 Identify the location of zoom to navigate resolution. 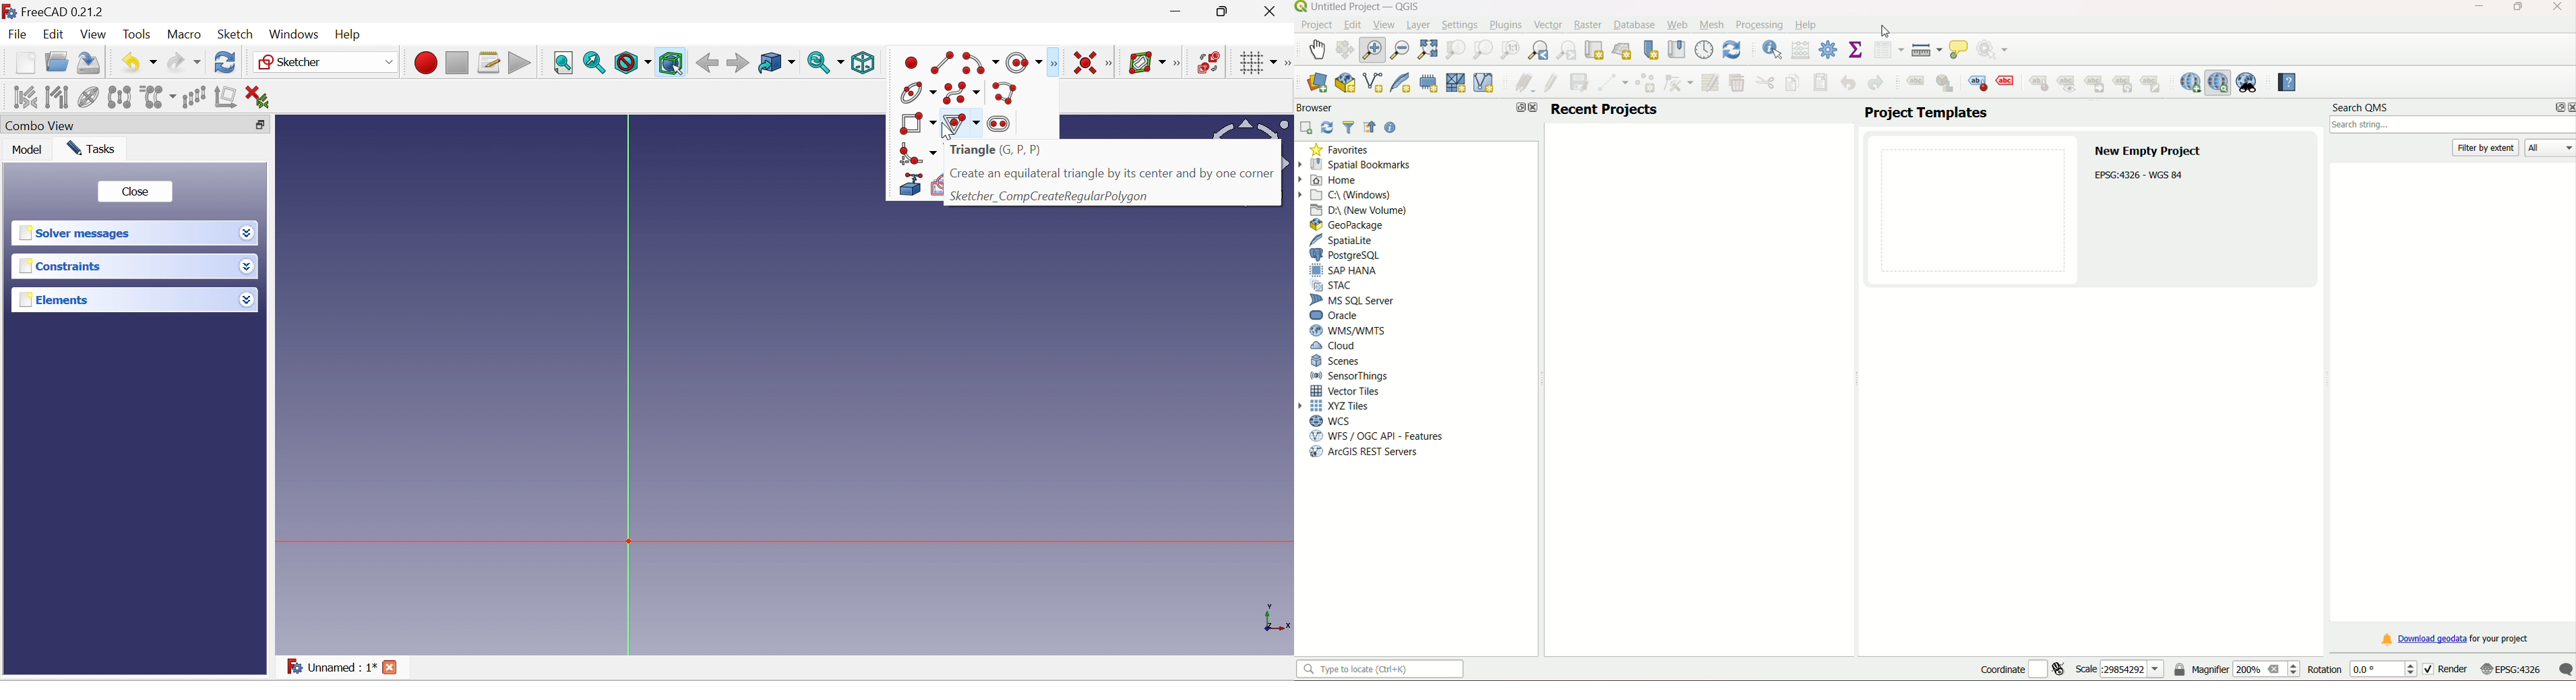
(1508, 50).